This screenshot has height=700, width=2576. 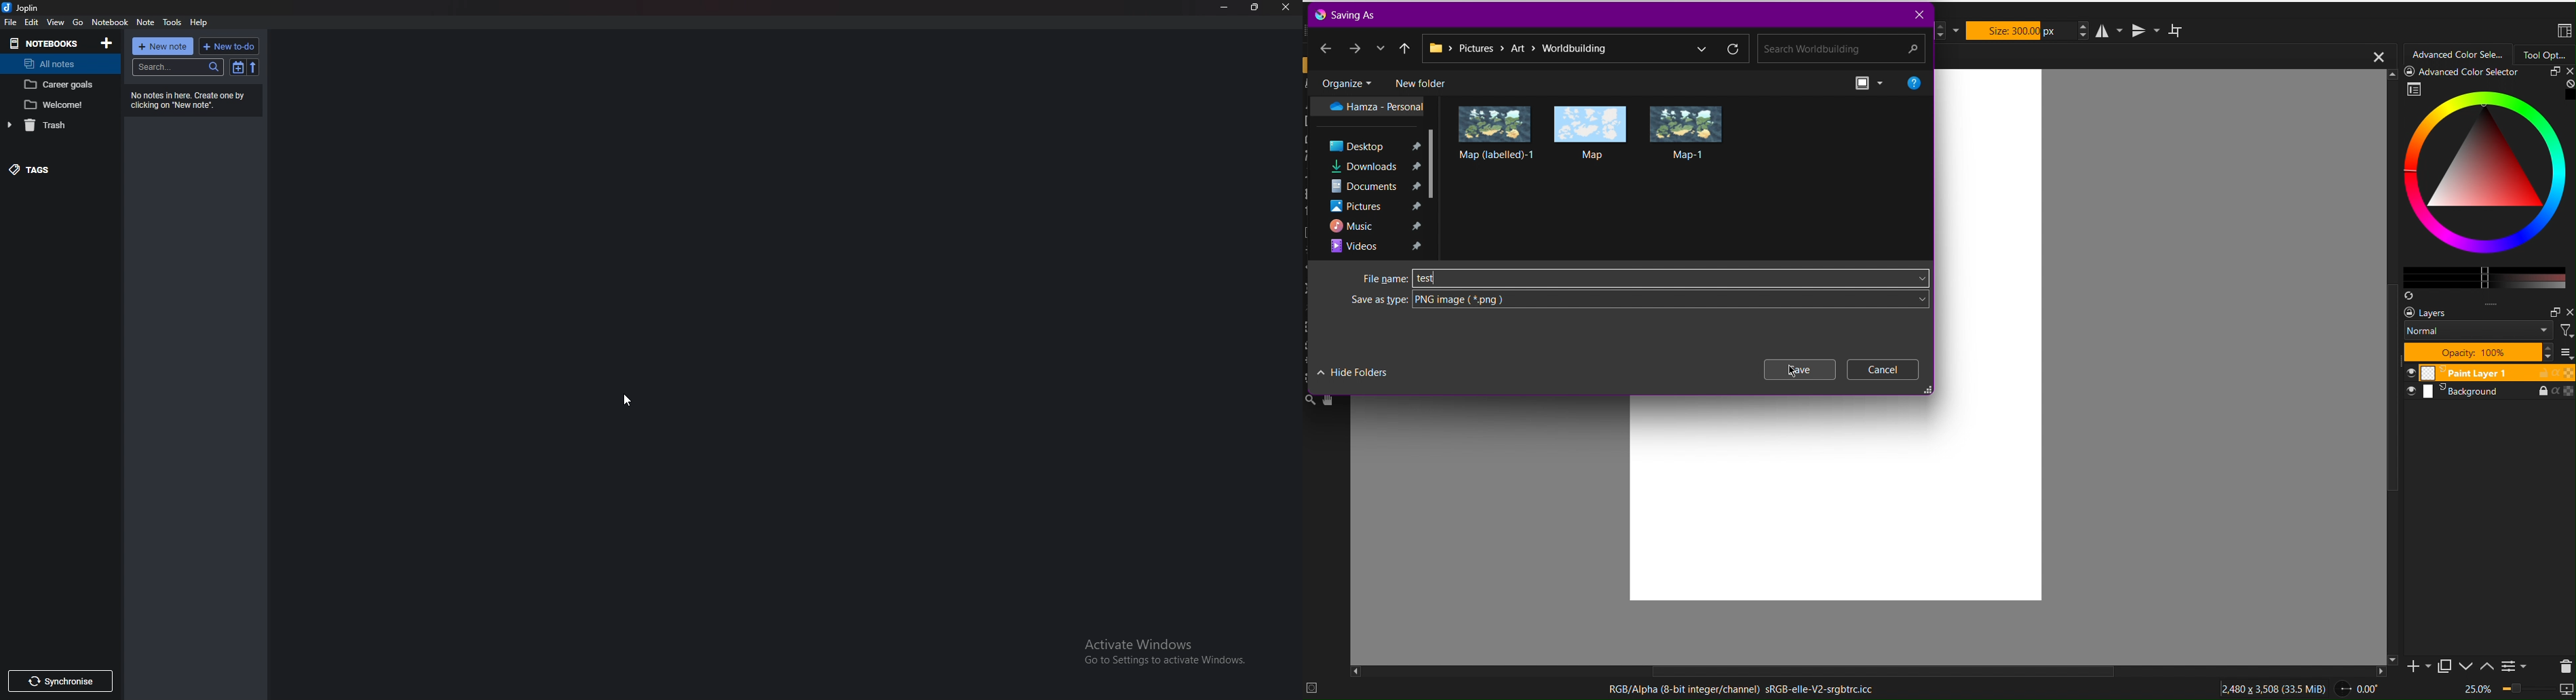 What do you see at coordinates (2163, 56) in the screenshot?
I see `Current Document` at bounding box center [2163, 56].